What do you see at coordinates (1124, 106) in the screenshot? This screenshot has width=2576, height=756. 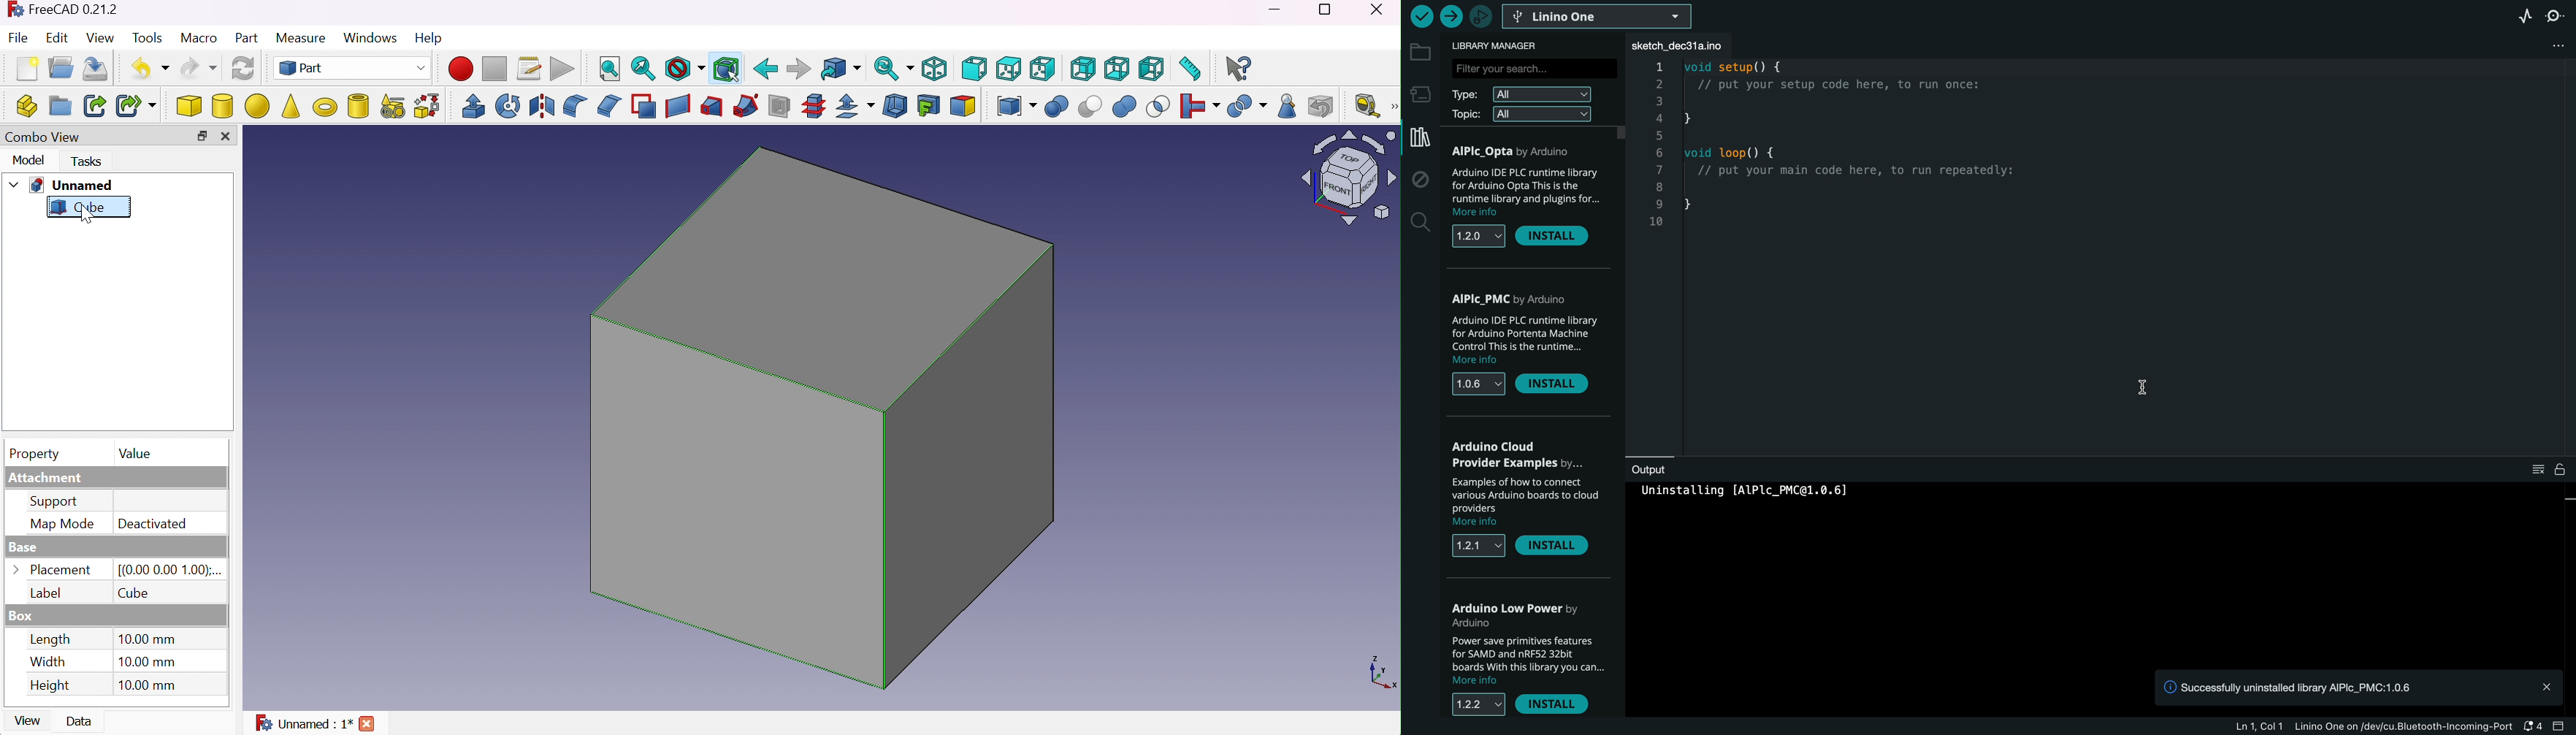 I see `Union ` at bounding box center [1124, 106].